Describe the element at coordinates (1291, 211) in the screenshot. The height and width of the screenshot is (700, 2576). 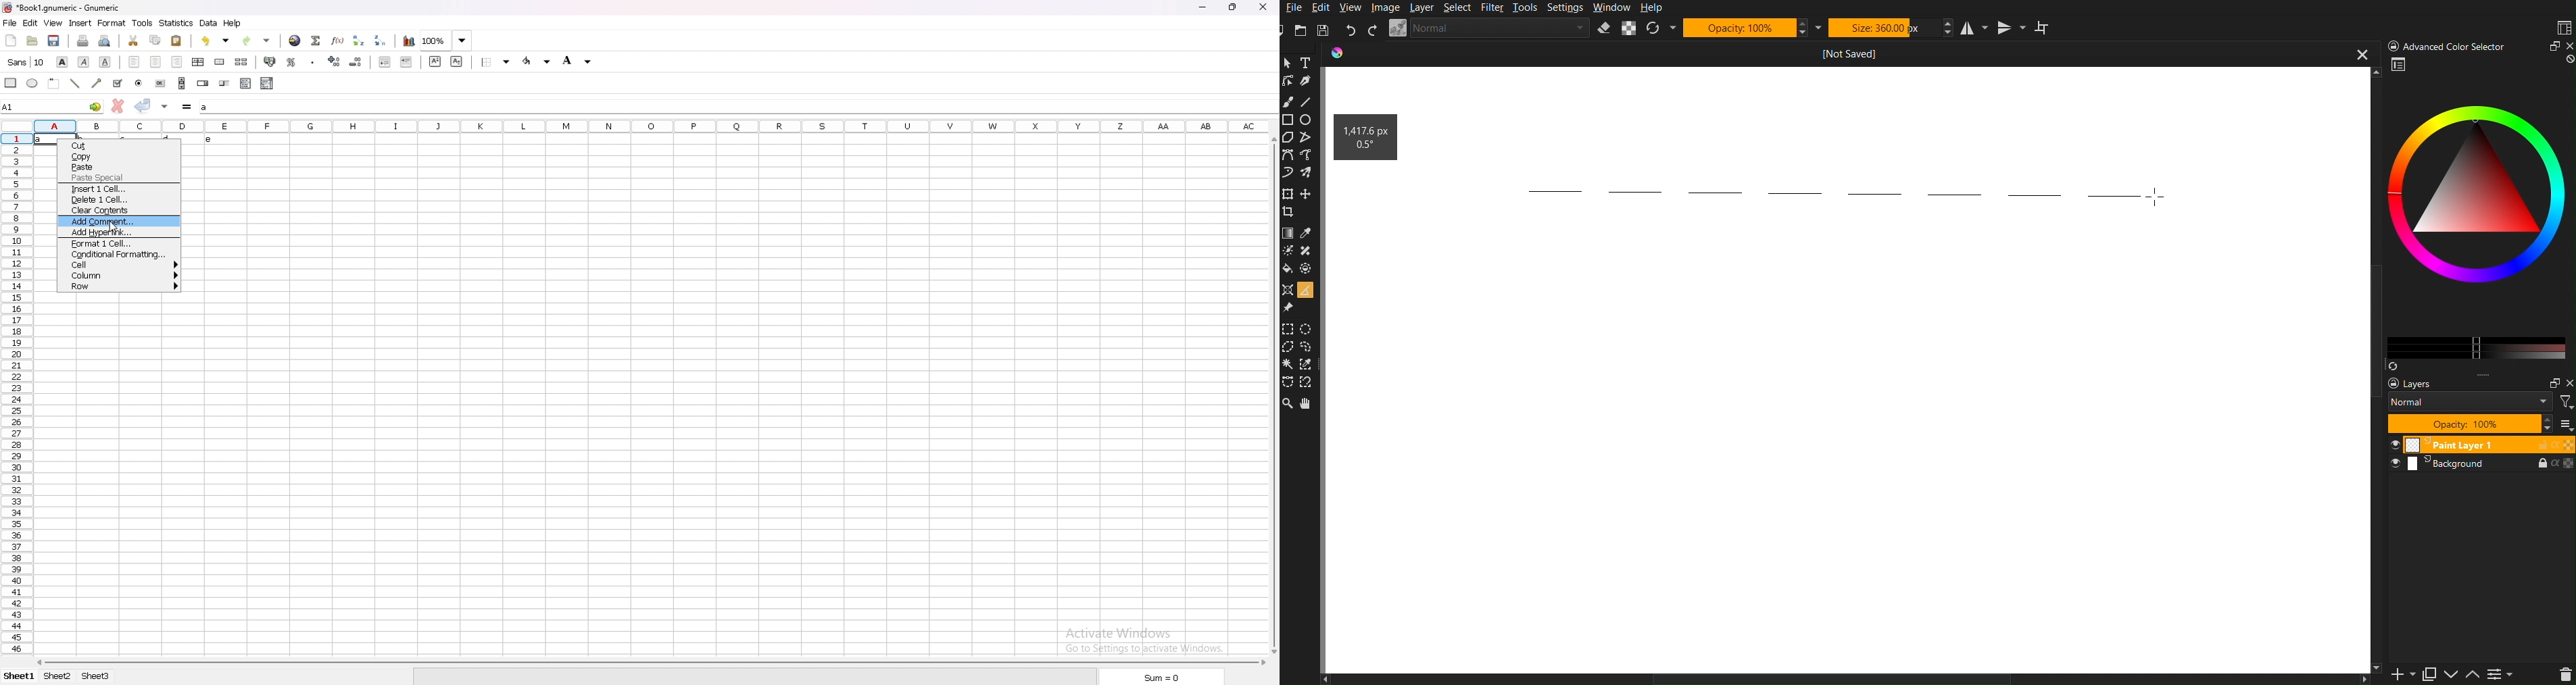
I see `Crop` at that location.